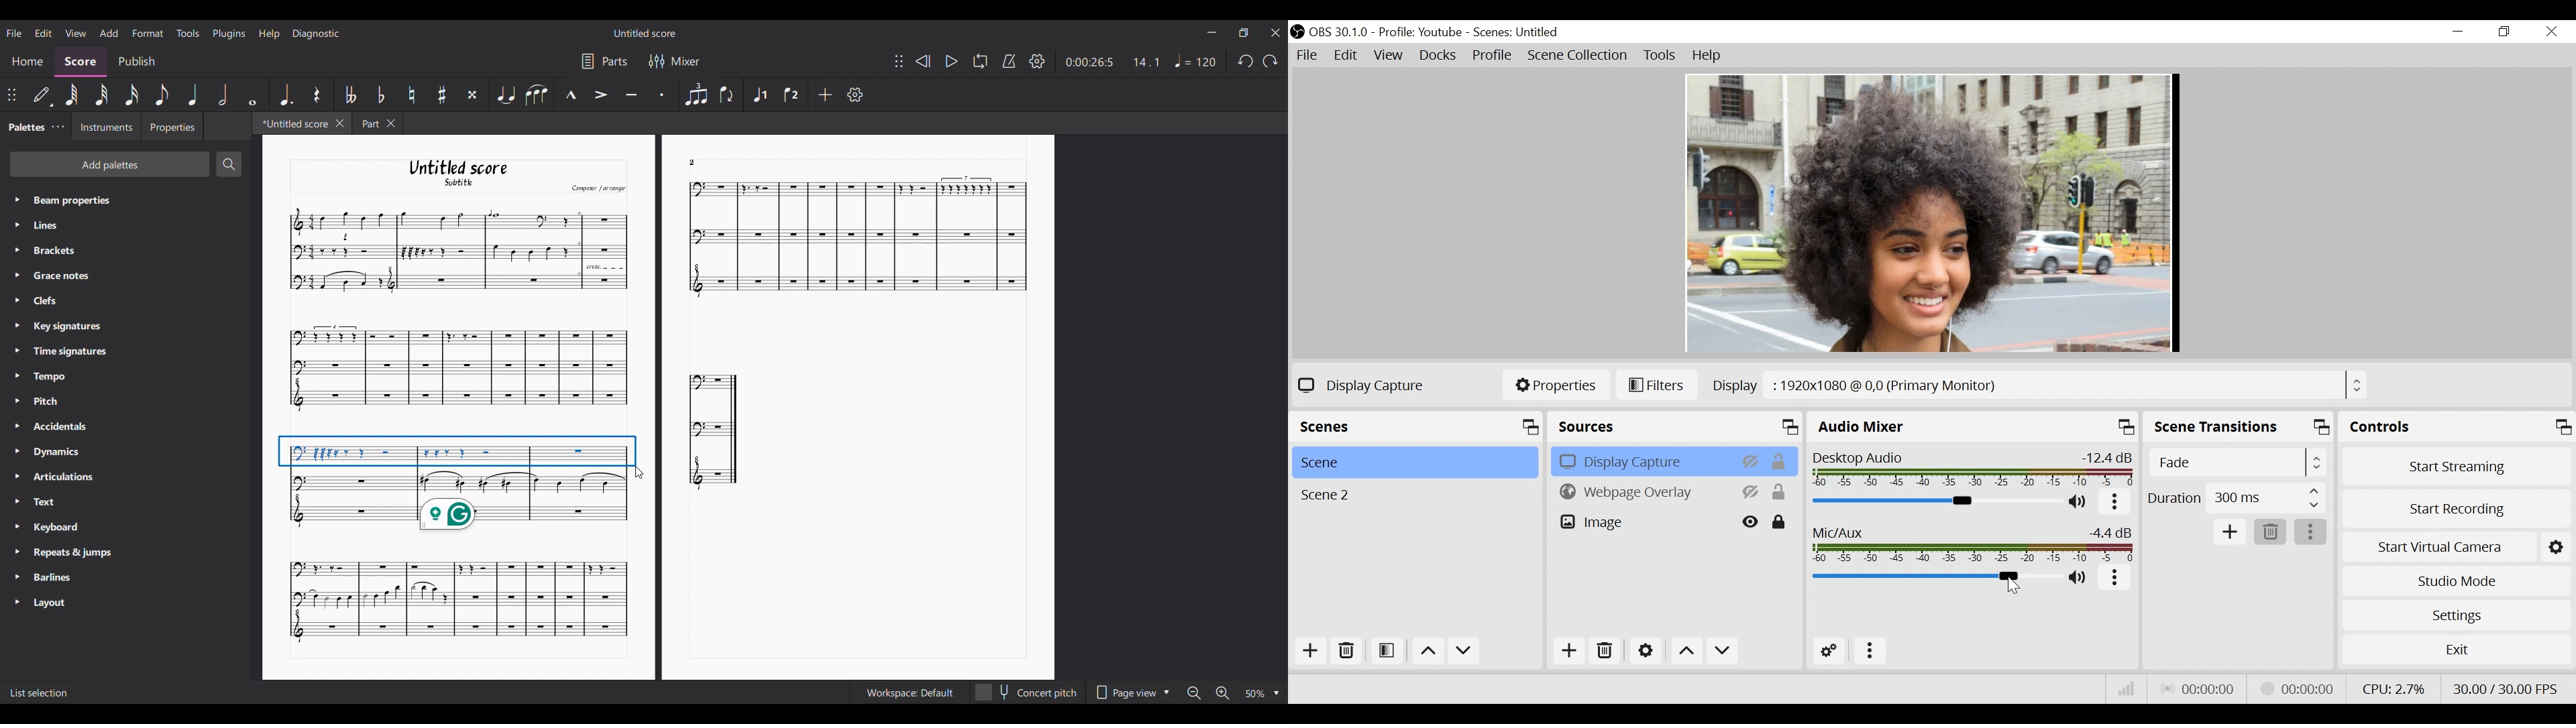 Image resolution: width=2576 pixels, height=728 pixels. I want to click on Scene Collection, so click(1577, 54).